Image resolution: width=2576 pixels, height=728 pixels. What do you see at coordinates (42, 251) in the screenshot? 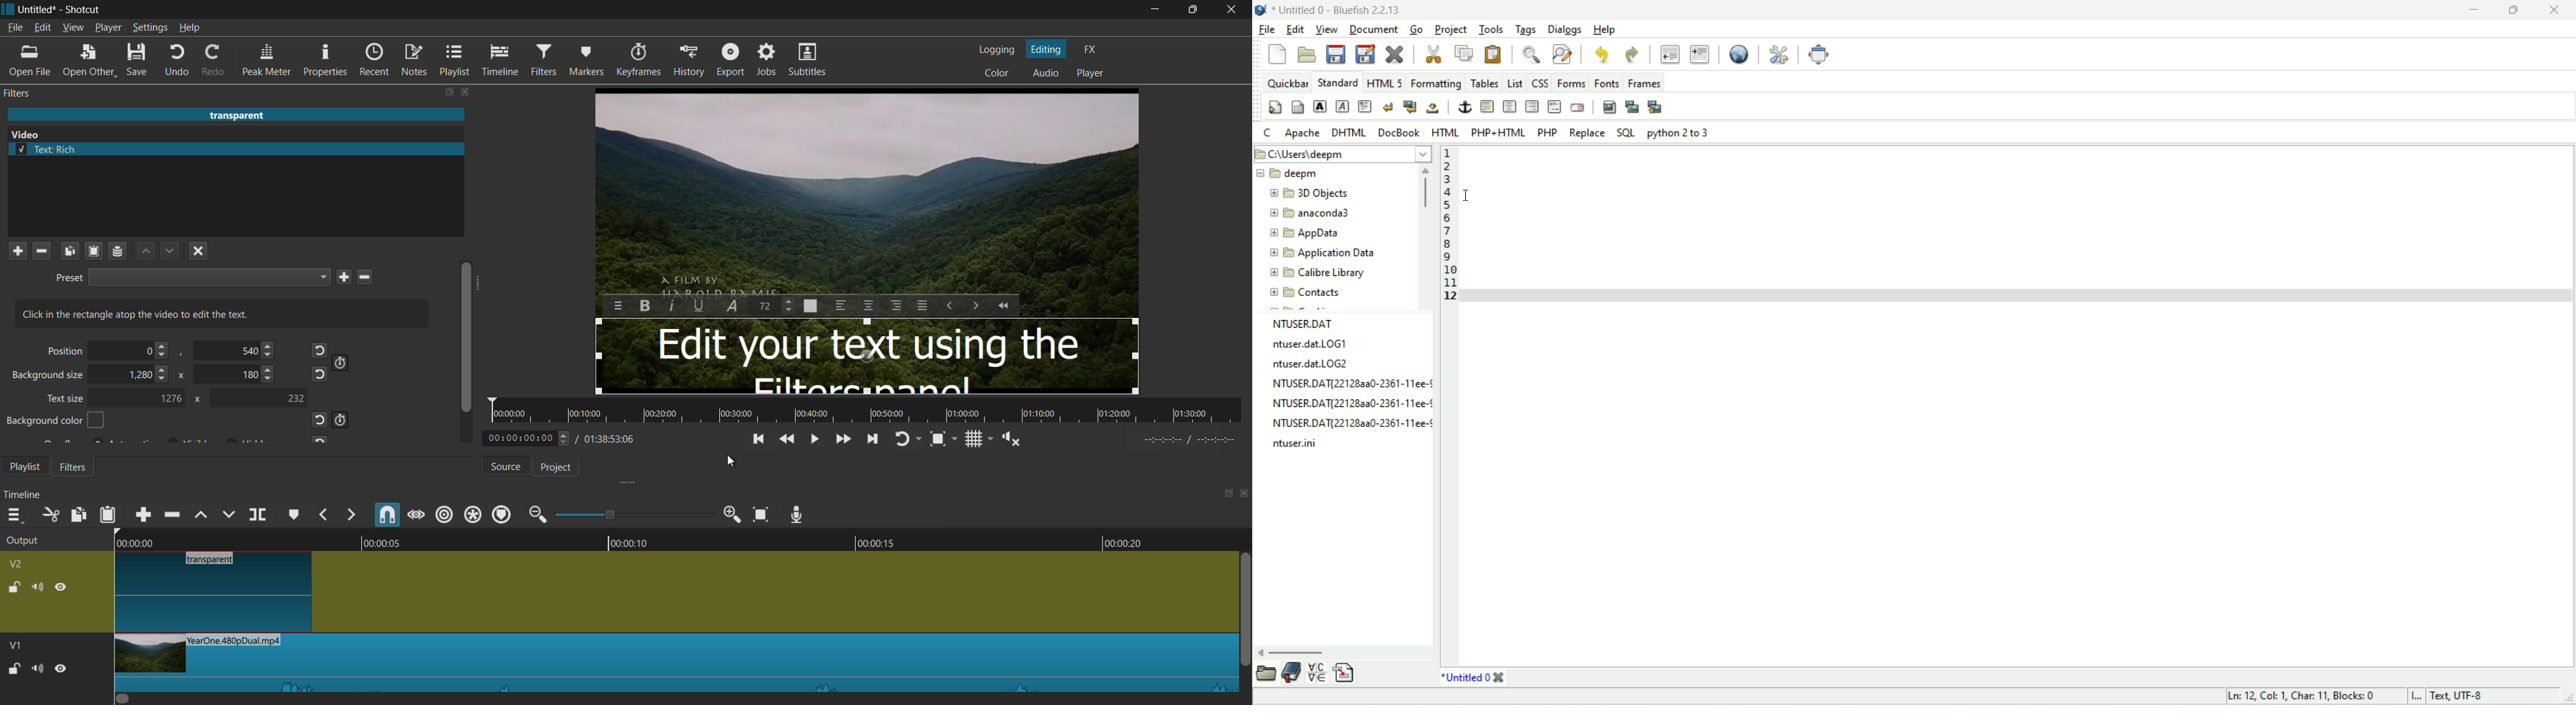
I see `remove a filter` at bounding box center [42, 251].